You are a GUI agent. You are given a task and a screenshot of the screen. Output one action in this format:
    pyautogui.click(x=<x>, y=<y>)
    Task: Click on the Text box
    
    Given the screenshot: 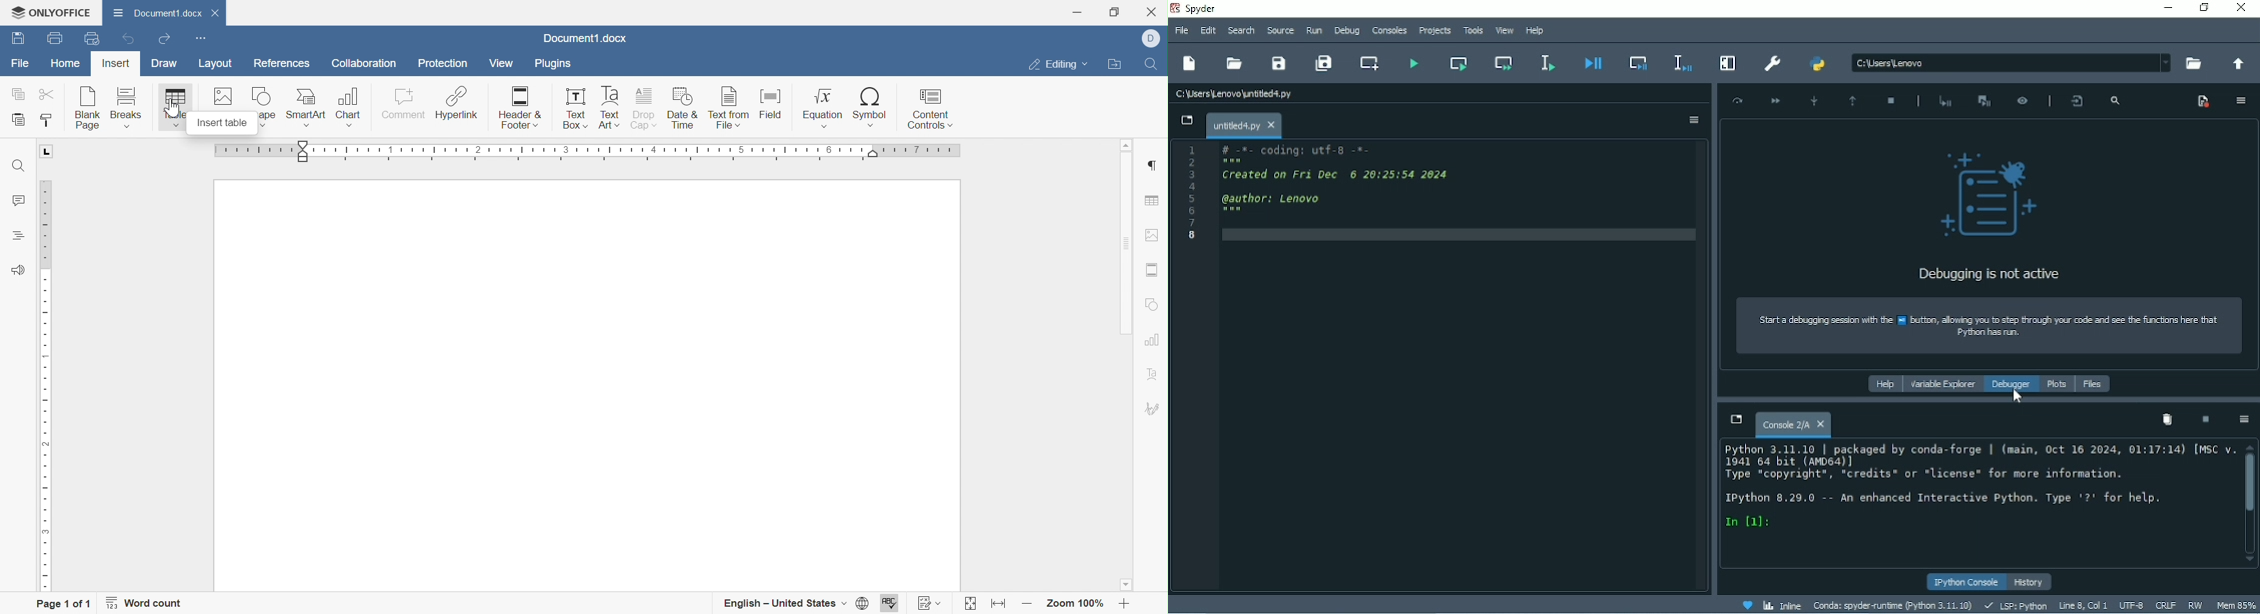 What is the action you would take?
    pyautogui.click(x=575, y=110)
    